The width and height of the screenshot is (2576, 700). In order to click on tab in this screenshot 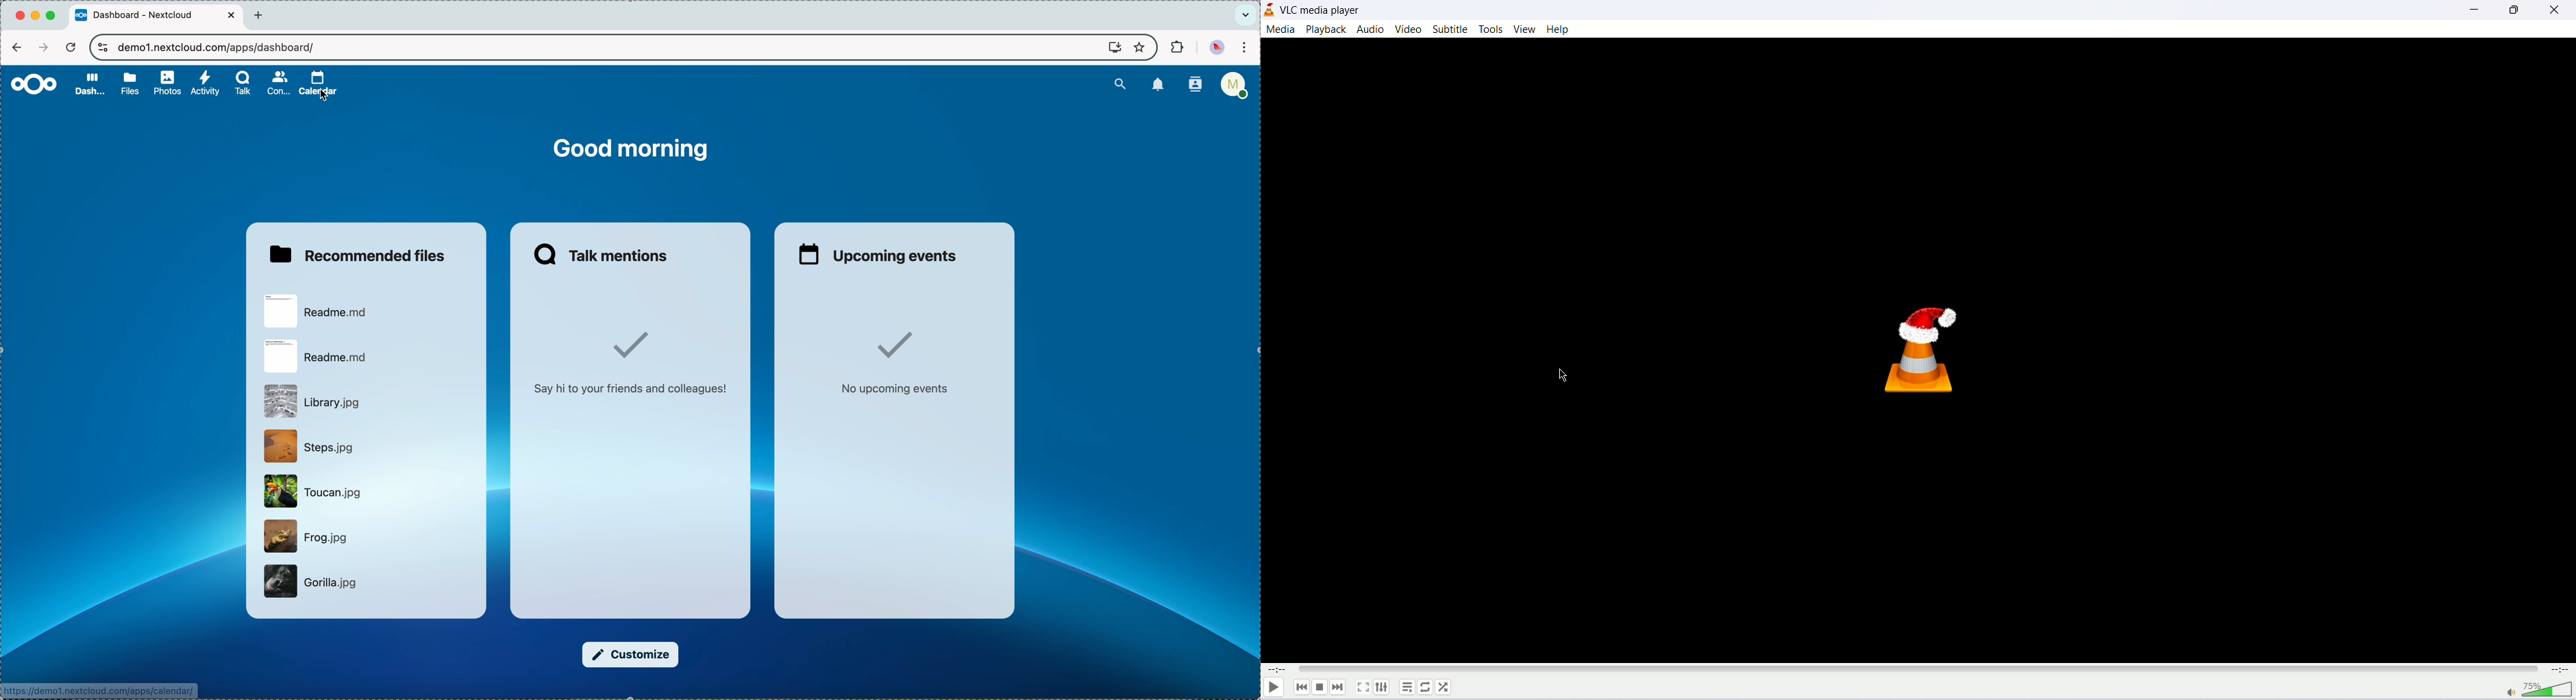, I will do `click(157, 16)`.